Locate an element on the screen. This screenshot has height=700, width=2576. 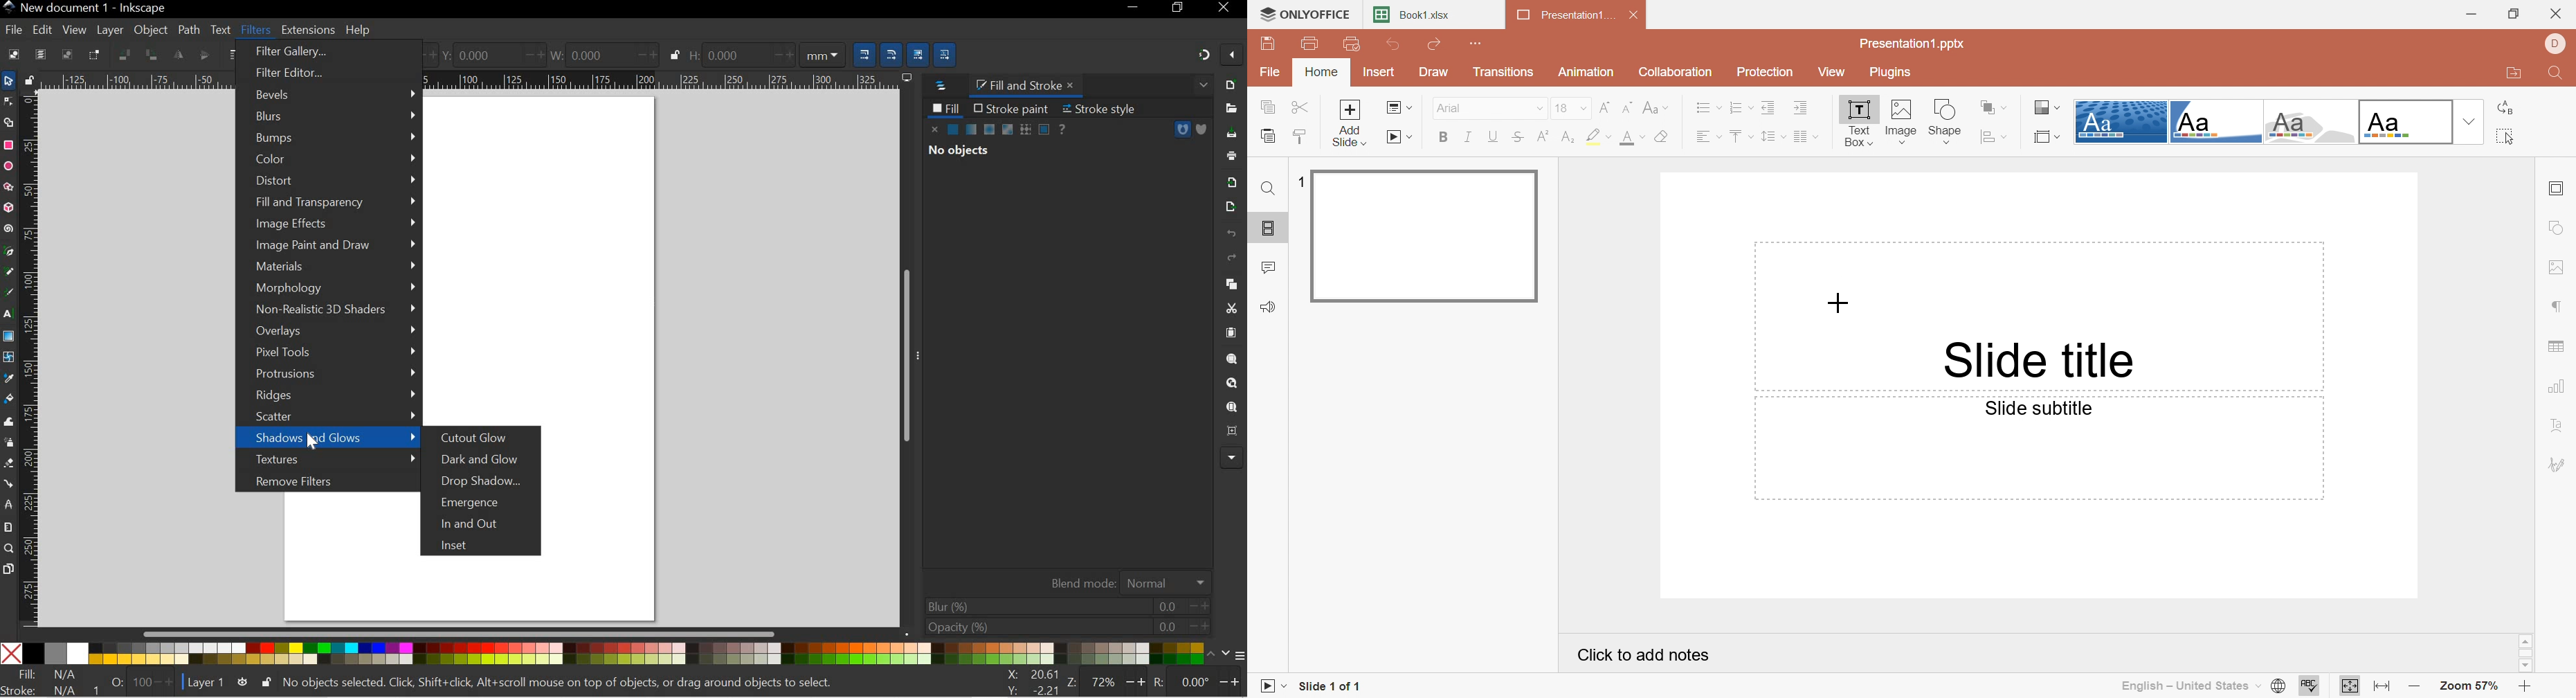
Close is located at coordinates (2559, 10).